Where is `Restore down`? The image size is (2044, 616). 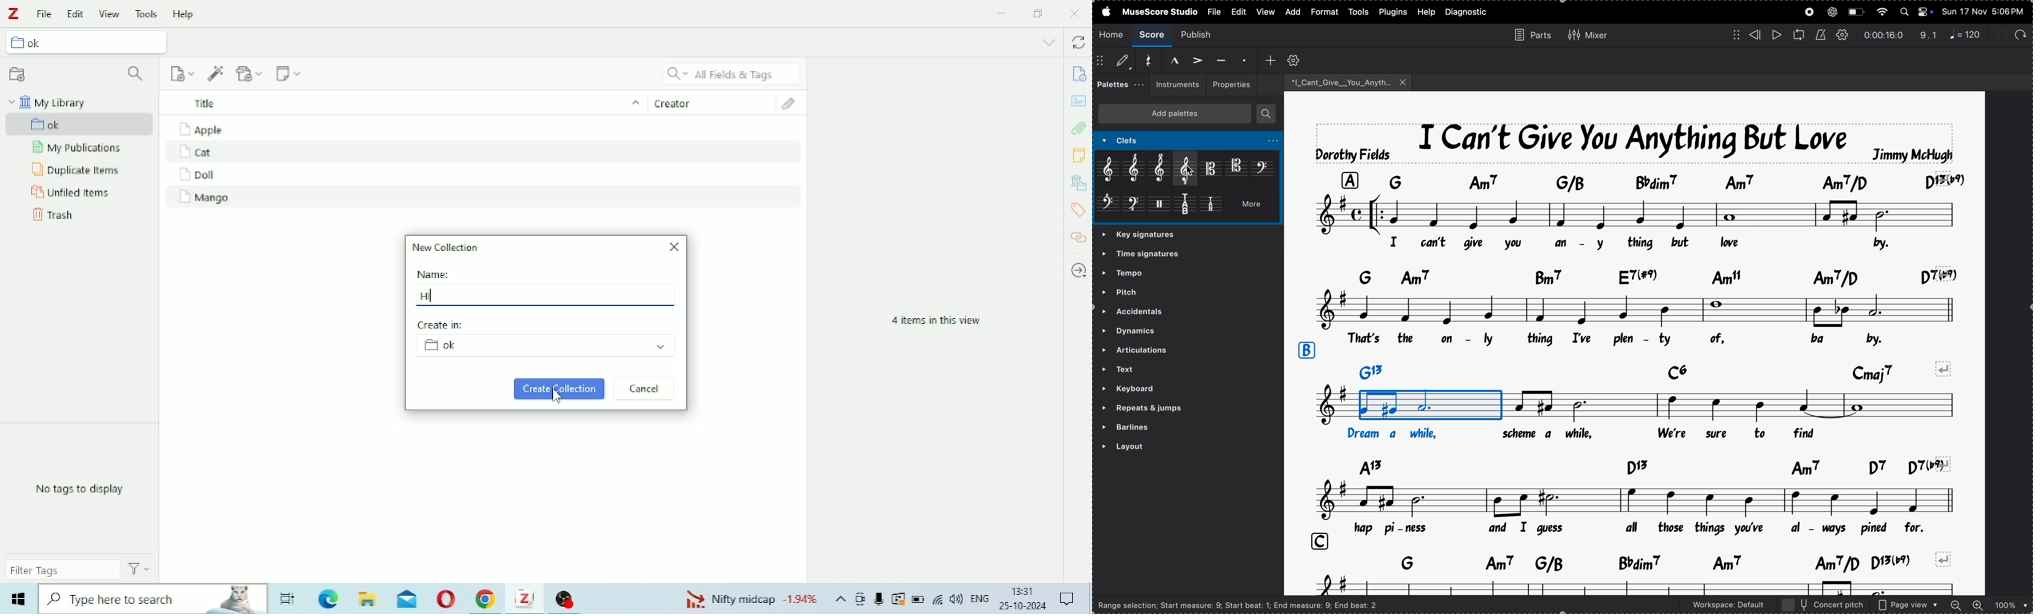
Restore down is located at coordinates (1040, 13).